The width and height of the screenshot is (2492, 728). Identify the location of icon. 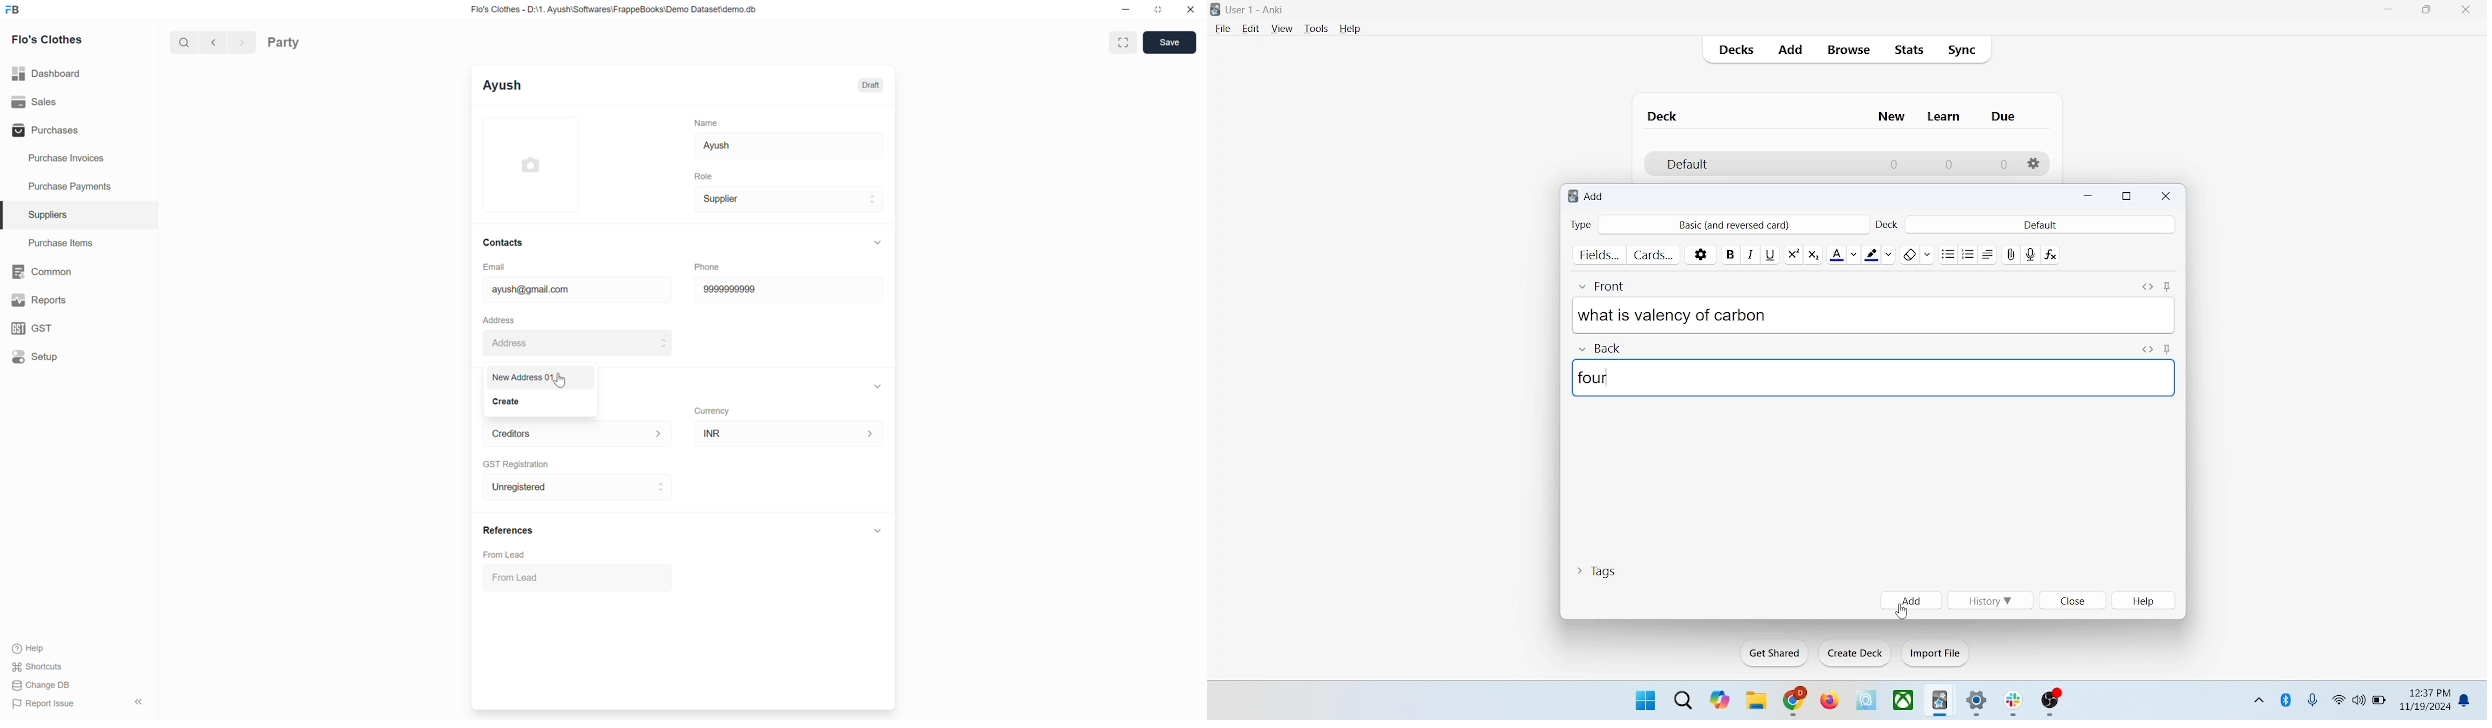
(2052, 703).